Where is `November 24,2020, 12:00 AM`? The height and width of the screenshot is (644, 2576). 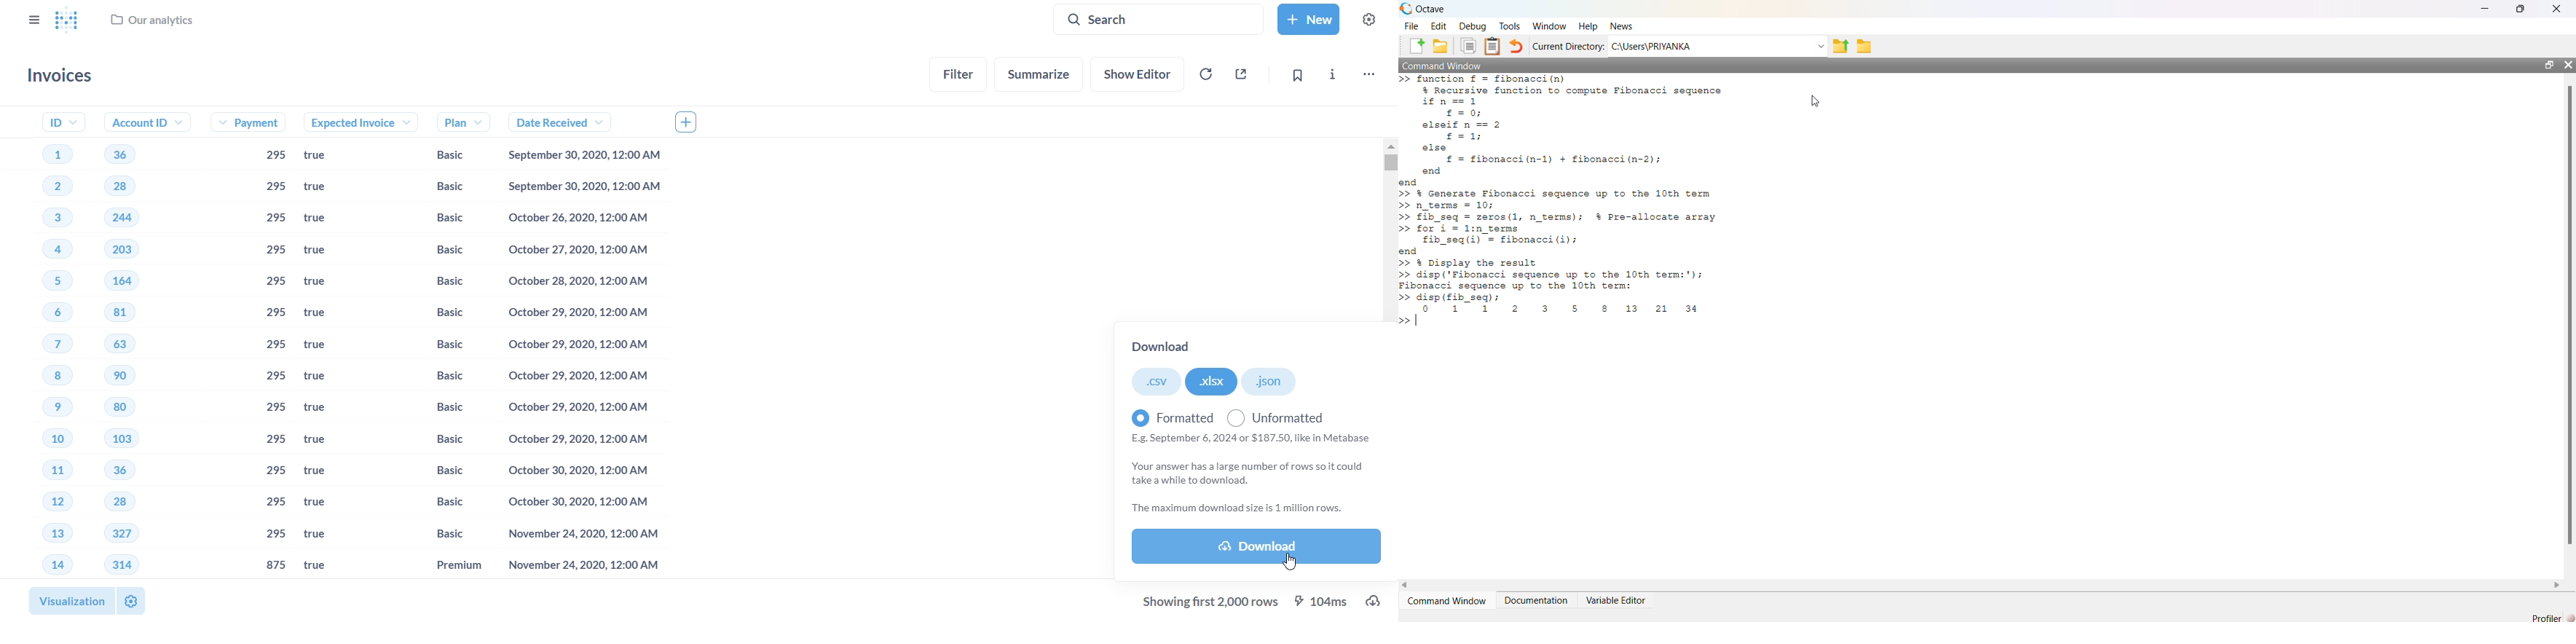 November 24,2020, 12:00 AM is located at coordinates (578, 566).